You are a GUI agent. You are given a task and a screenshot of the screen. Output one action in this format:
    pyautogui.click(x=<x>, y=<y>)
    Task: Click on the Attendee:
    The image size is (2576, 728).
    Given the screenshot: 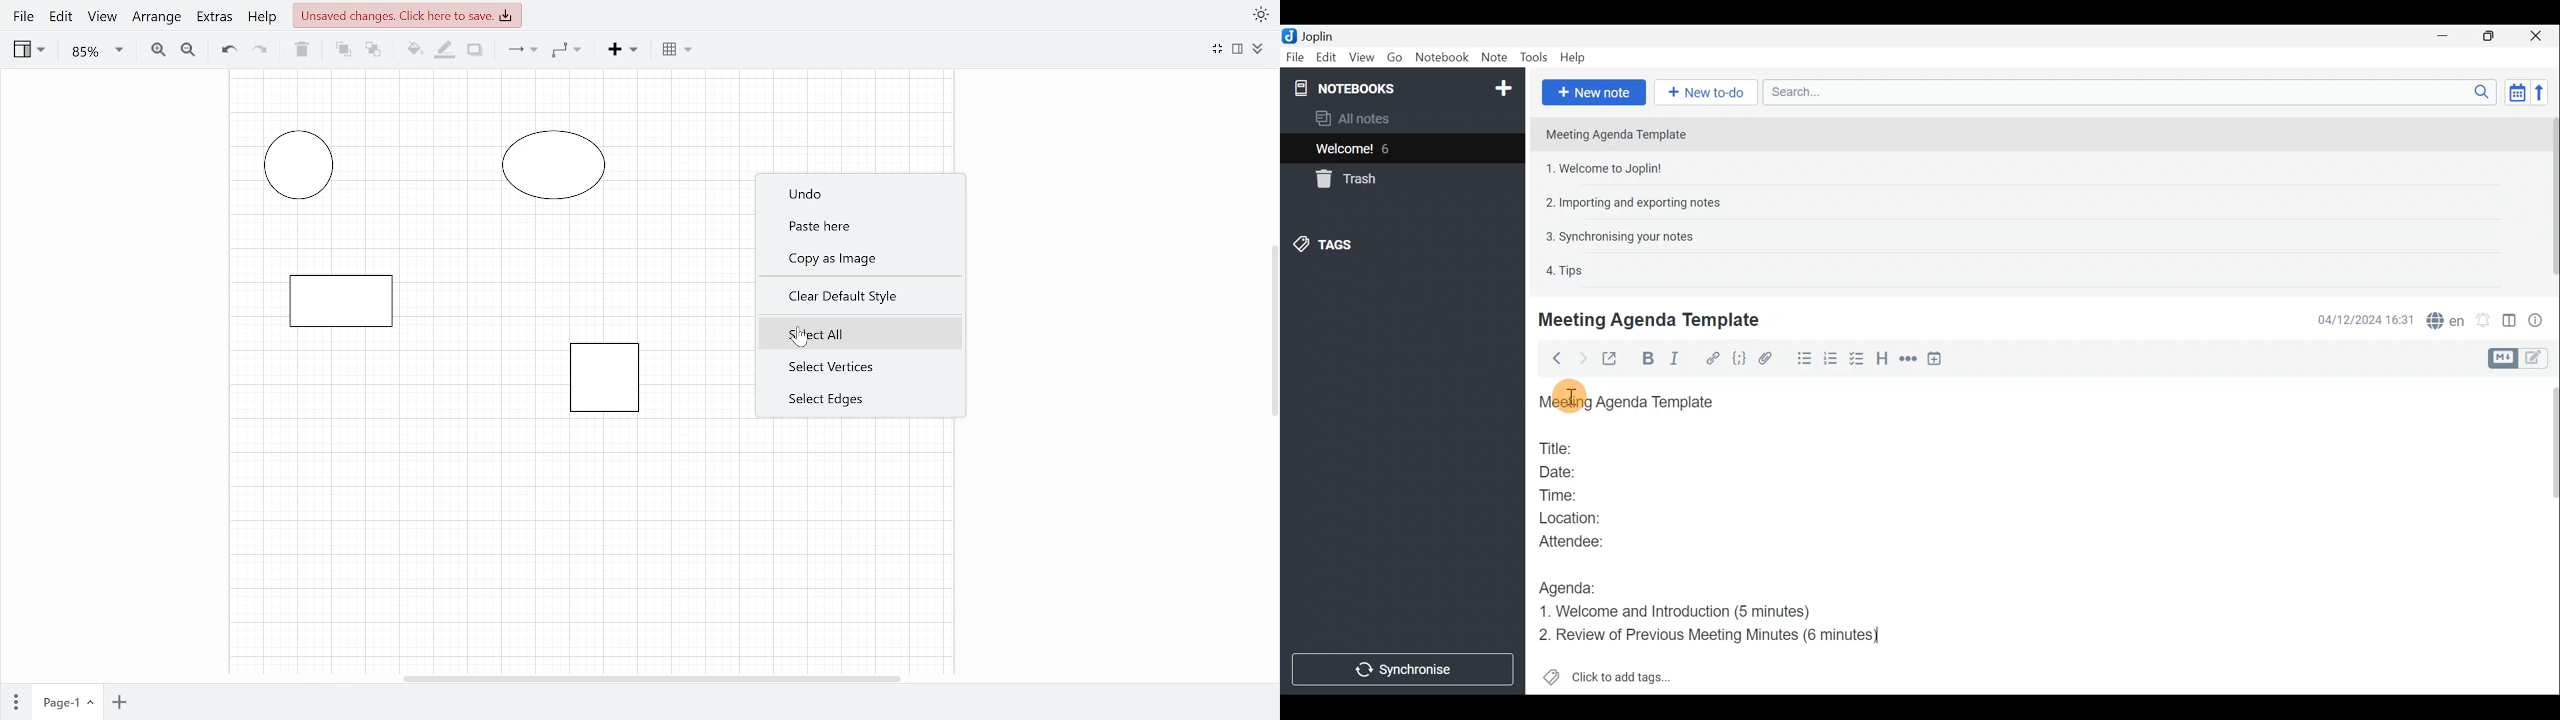 What is the action you would take?
    pyautogui.click(x=1581, y=541)
    